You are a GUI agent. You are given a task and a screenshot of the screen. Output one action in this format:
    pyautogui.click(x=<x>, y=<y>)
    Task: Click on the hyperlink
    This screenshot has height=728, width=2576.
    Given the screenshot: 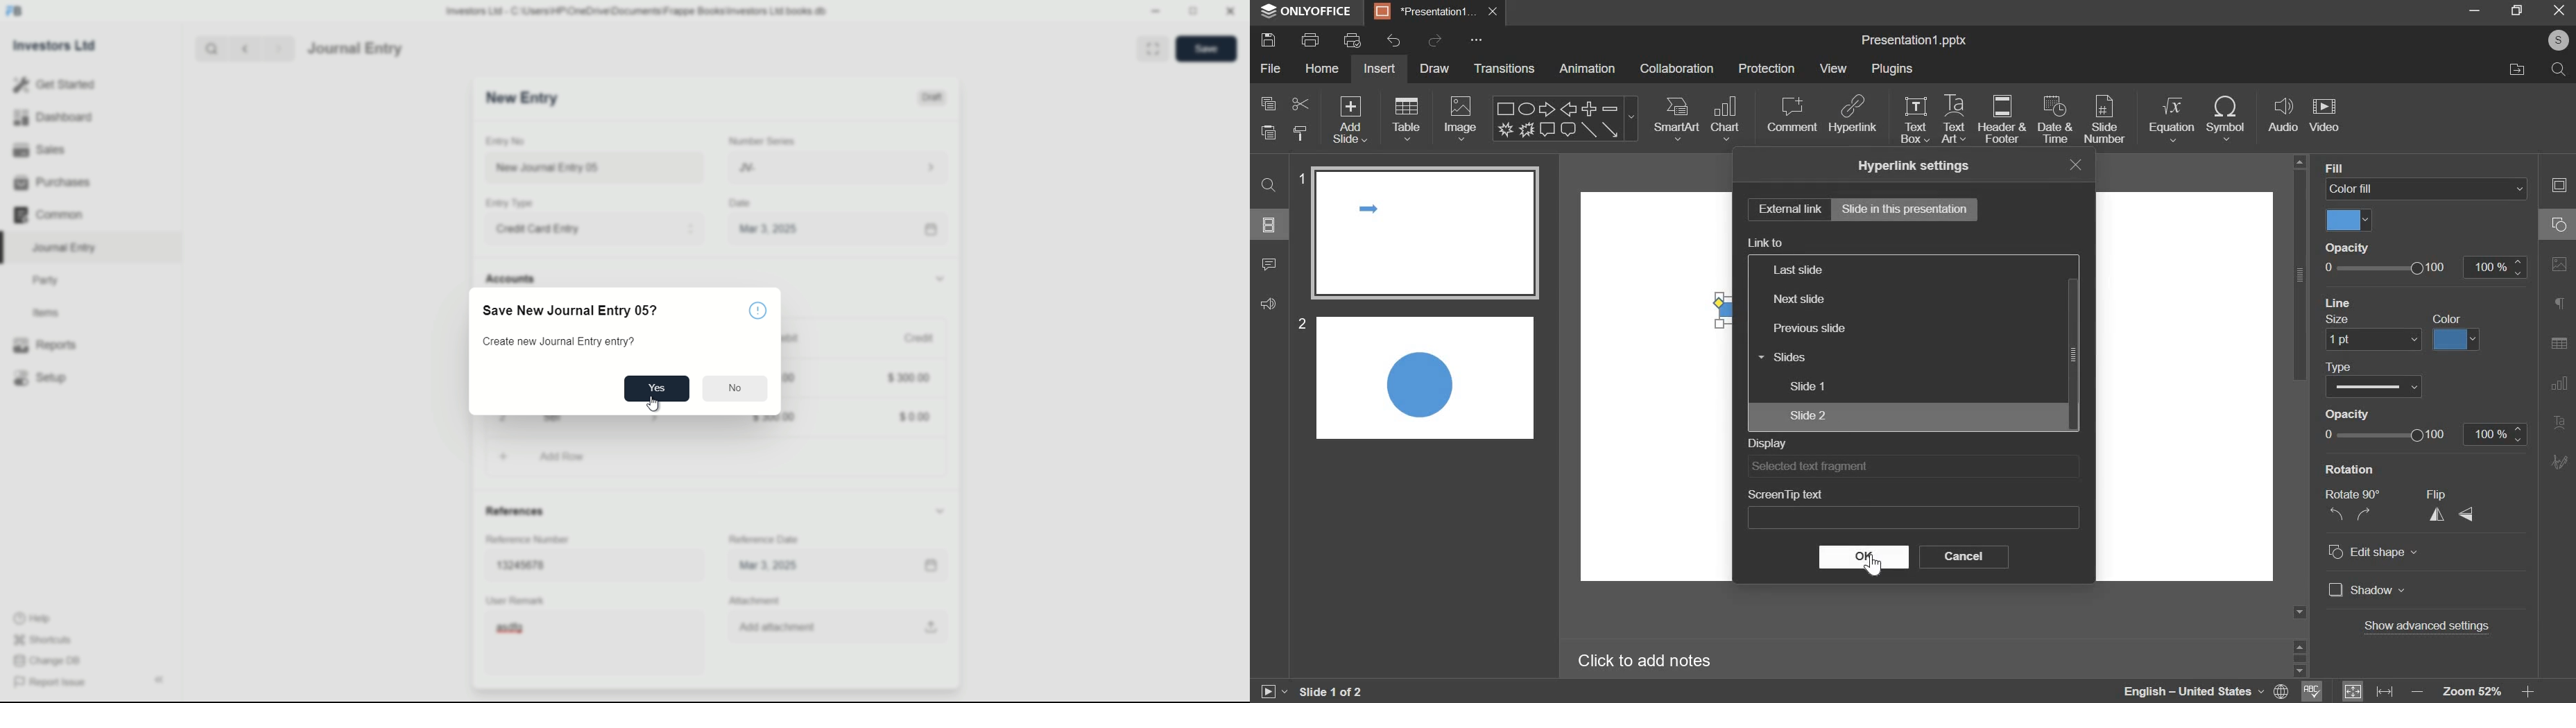 What is the action you would take?
    pyautogui.click(x=1853, y=116)
    